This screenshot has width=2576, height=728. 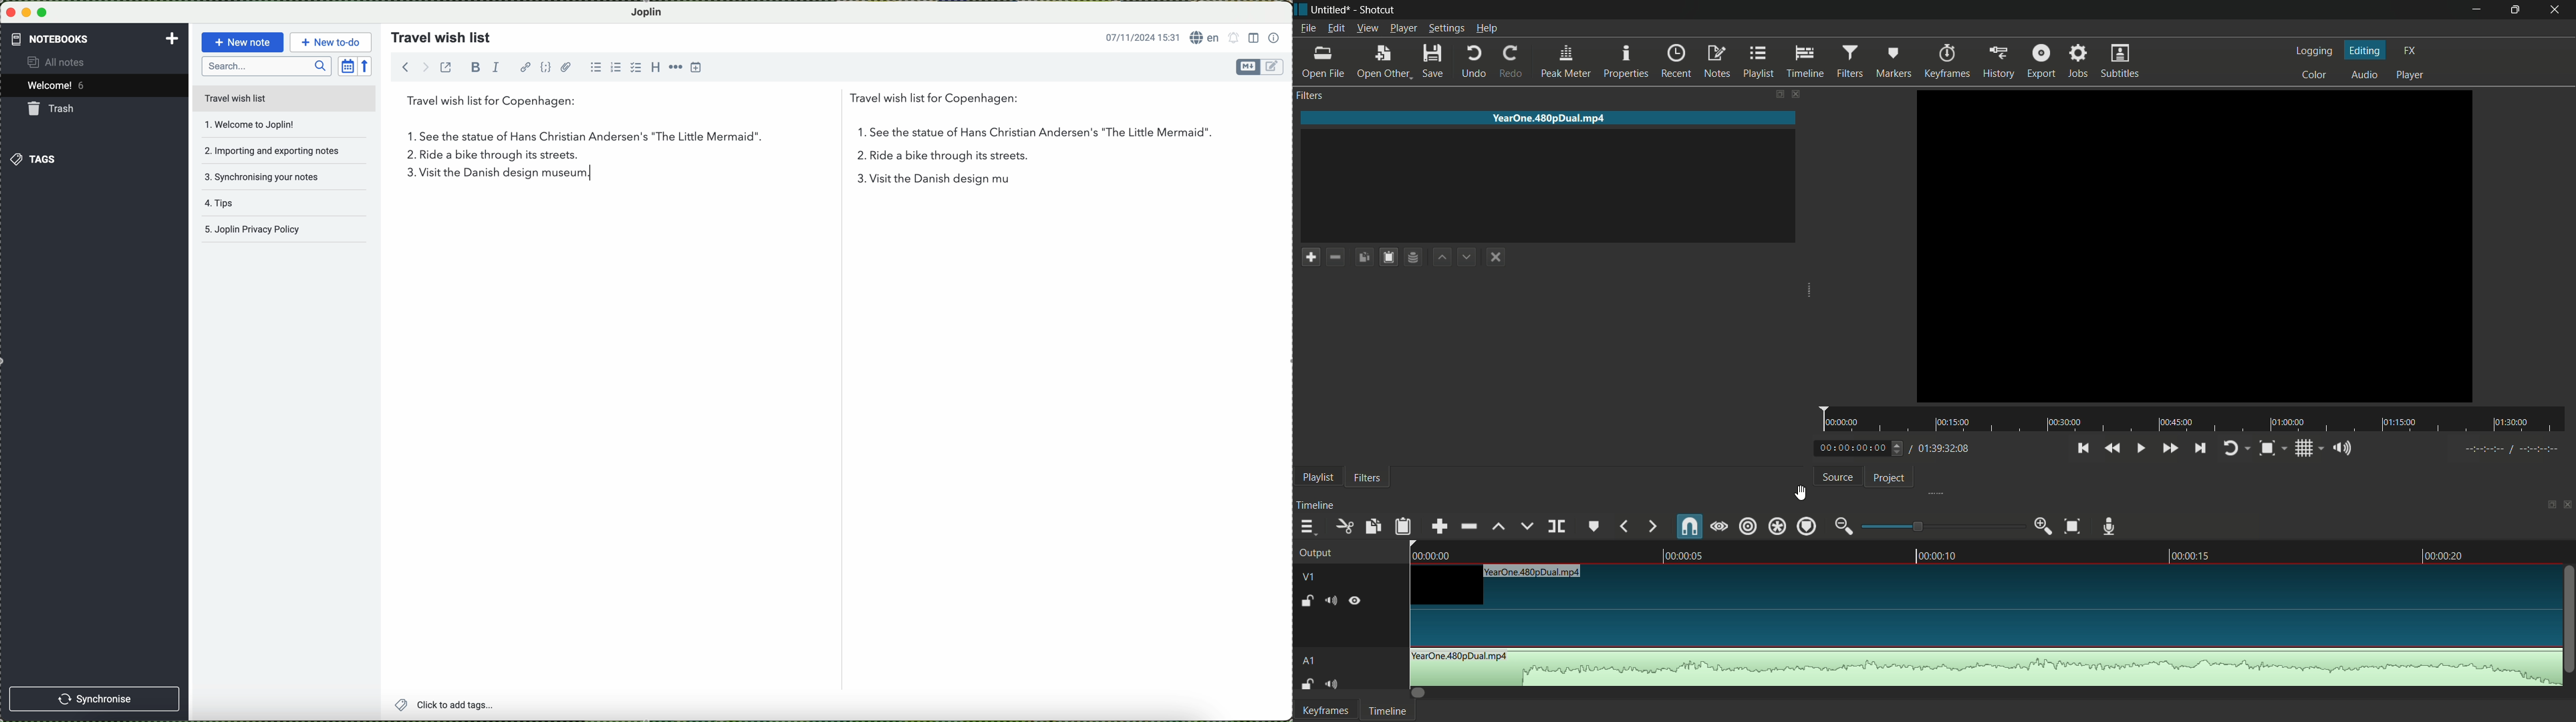 I want to click on jobs, so click(x=2080, y=61).